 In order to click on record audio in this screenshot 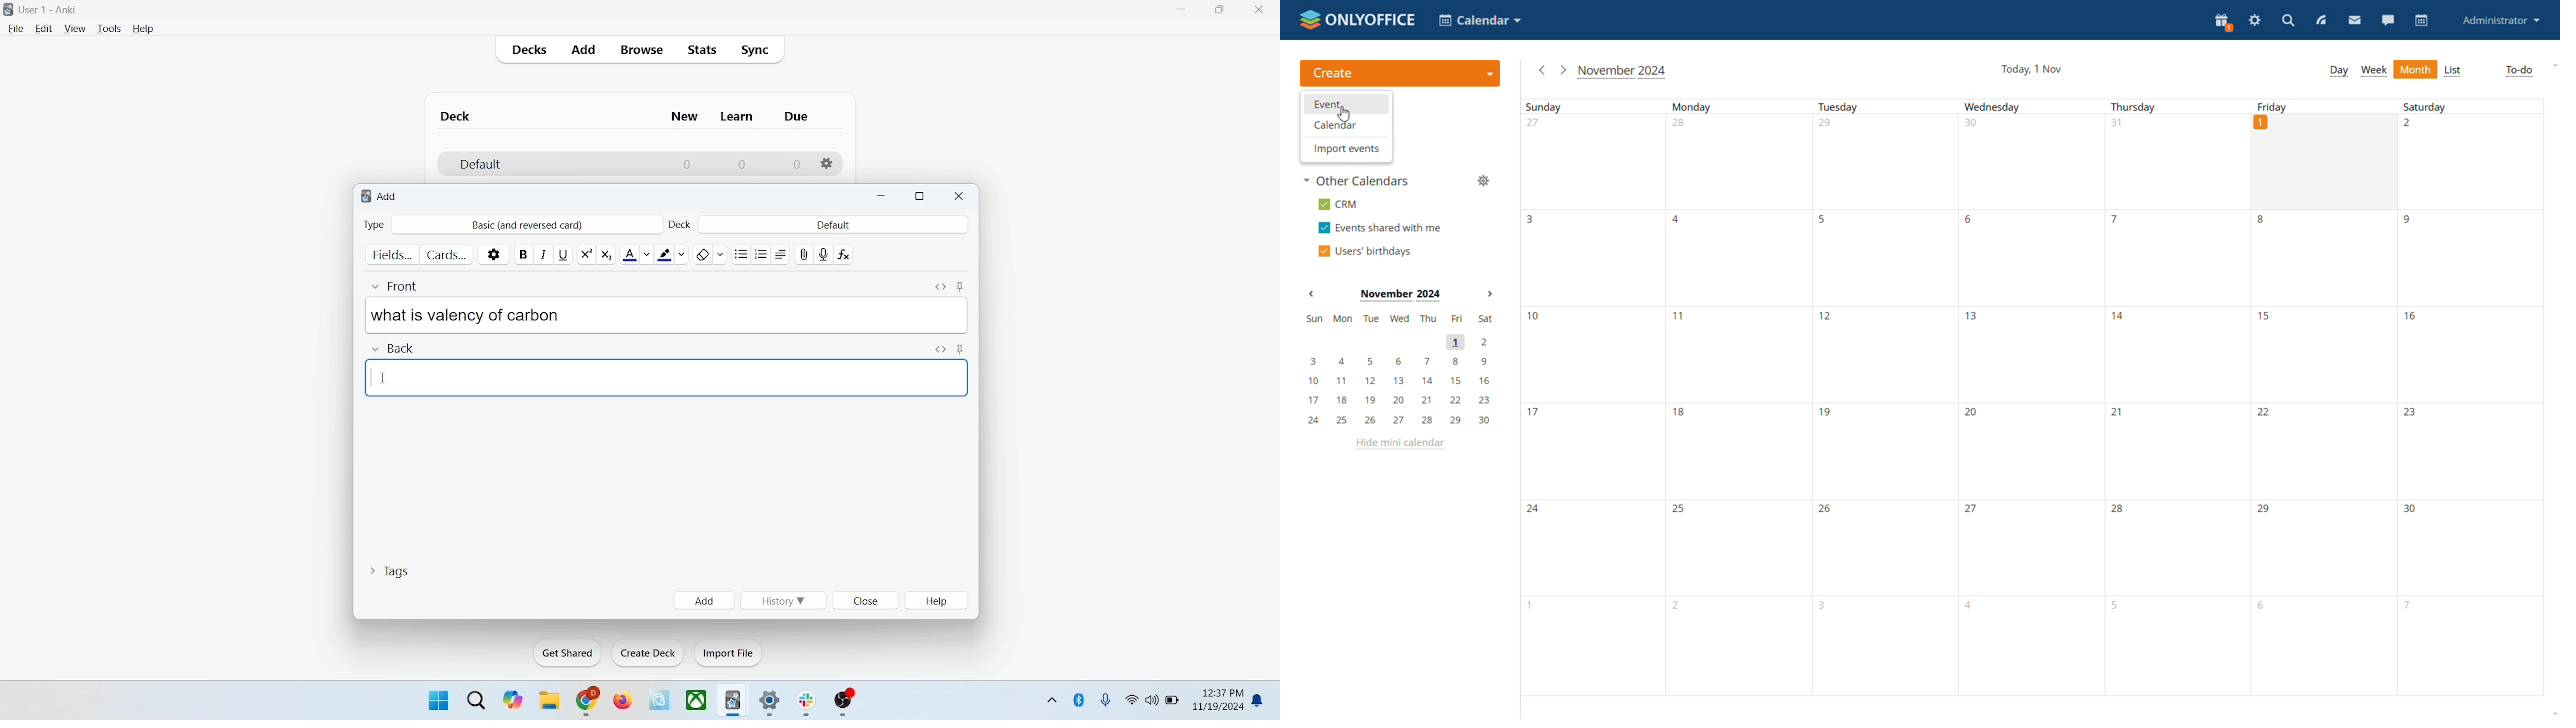, I will do `click(824, 254)`.